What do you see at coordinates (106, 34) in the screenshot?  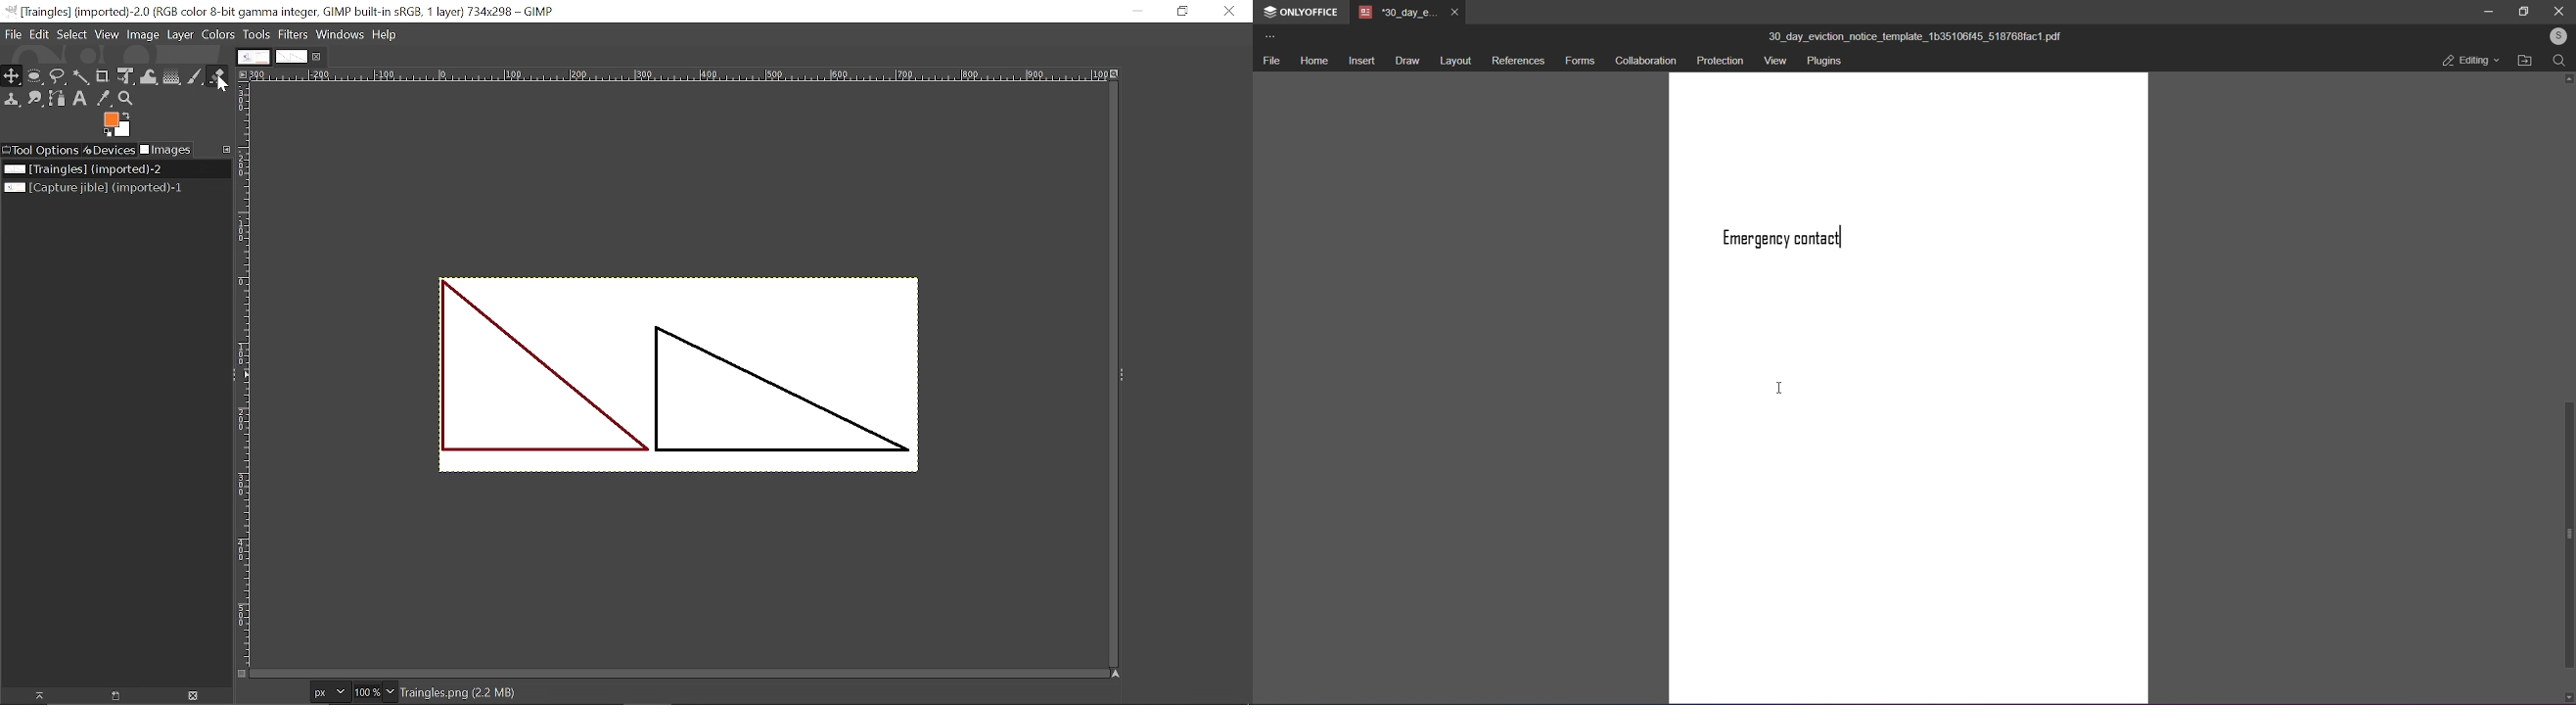 I see `View` at bounding box center [106, 34].